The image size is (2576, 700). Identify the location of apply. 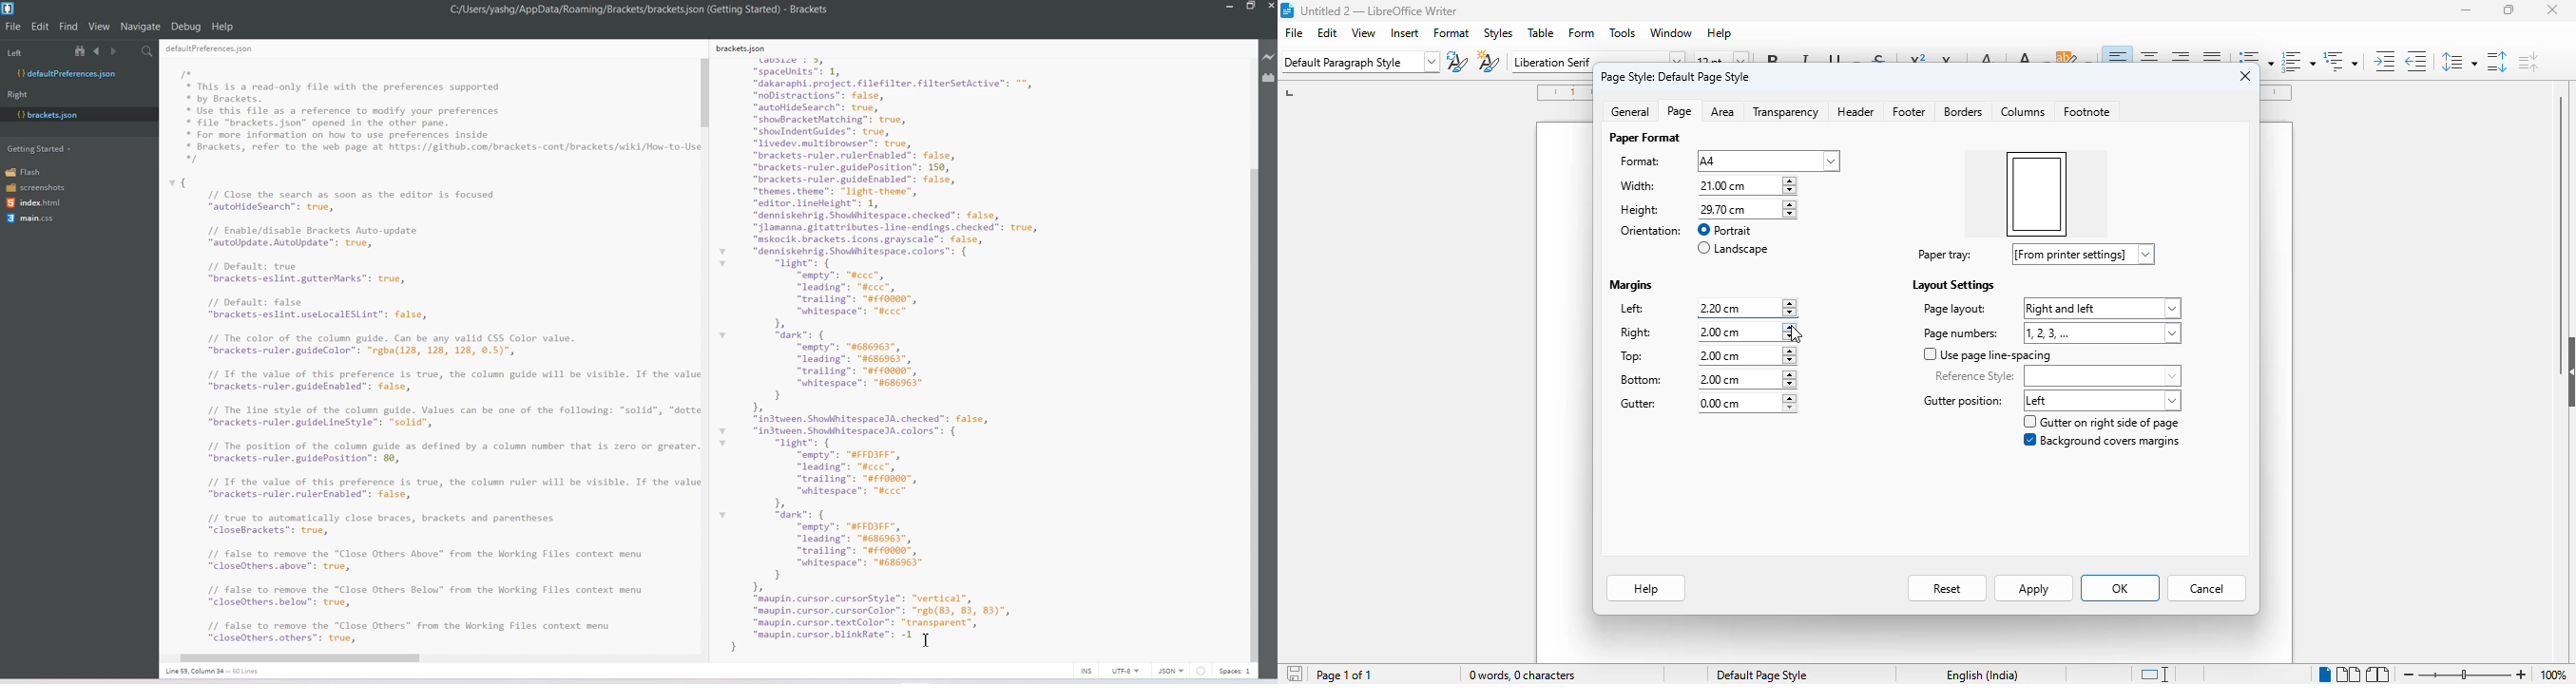
(2032, 588).